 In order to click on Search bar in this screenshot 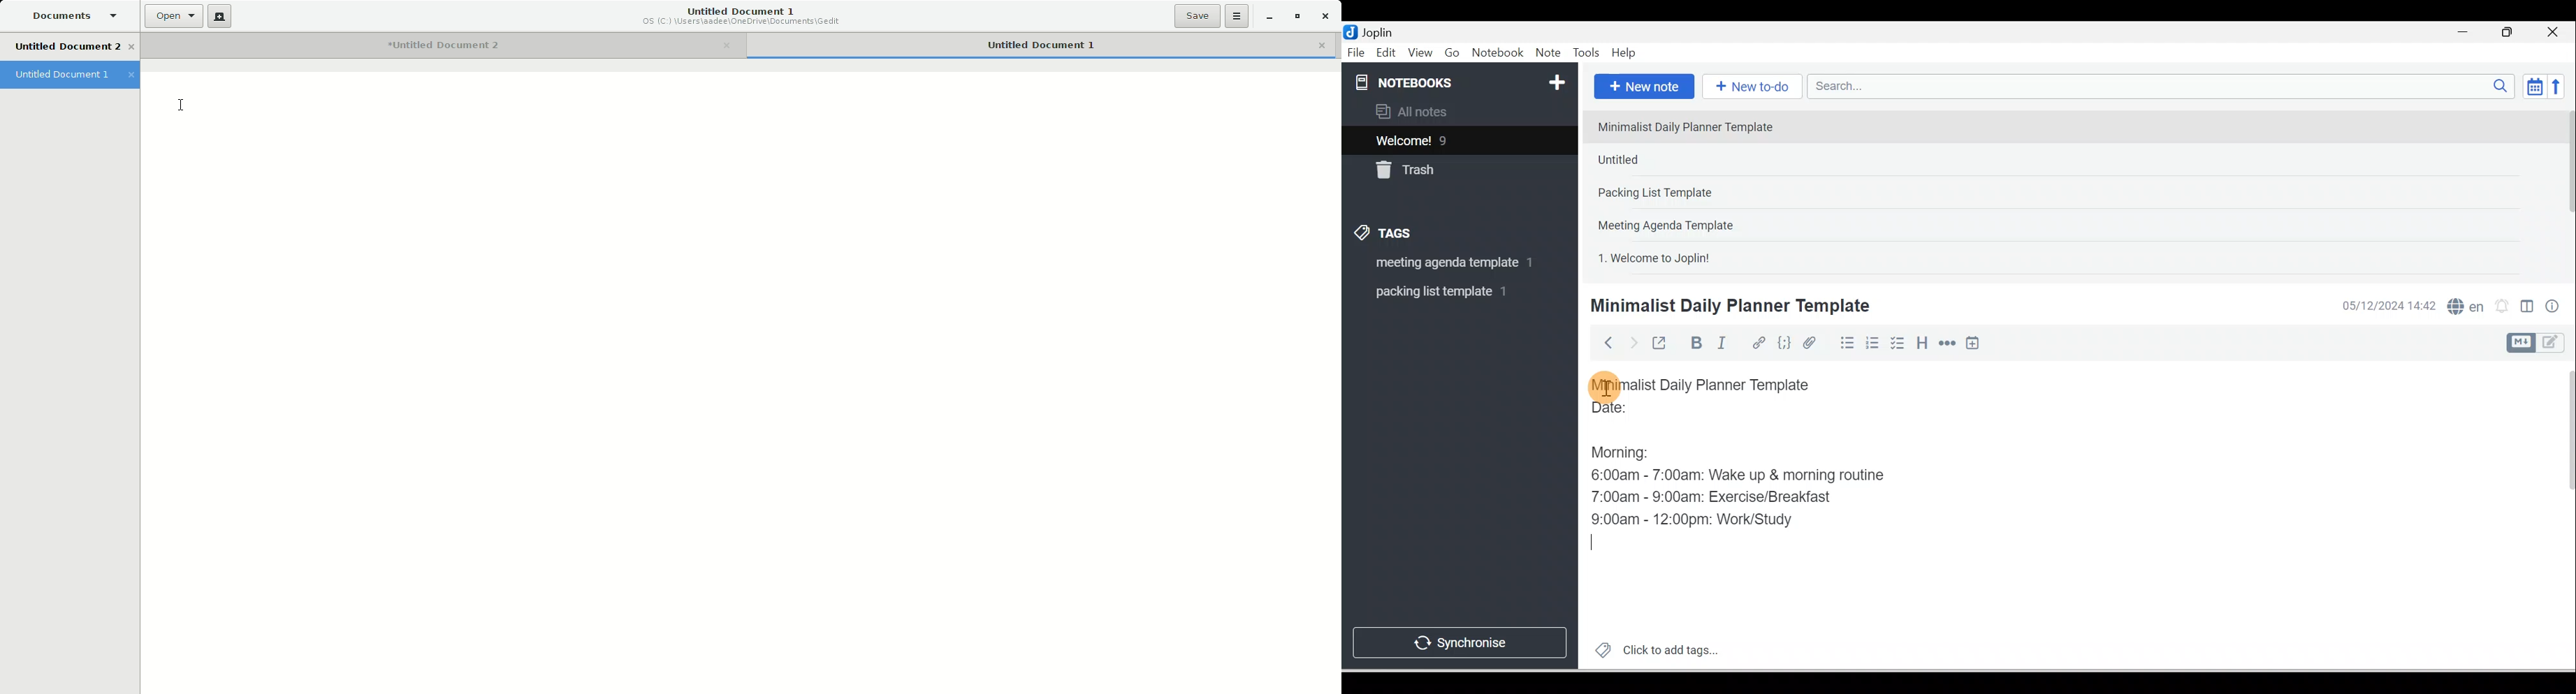, I will do `click(2165, 86)`.